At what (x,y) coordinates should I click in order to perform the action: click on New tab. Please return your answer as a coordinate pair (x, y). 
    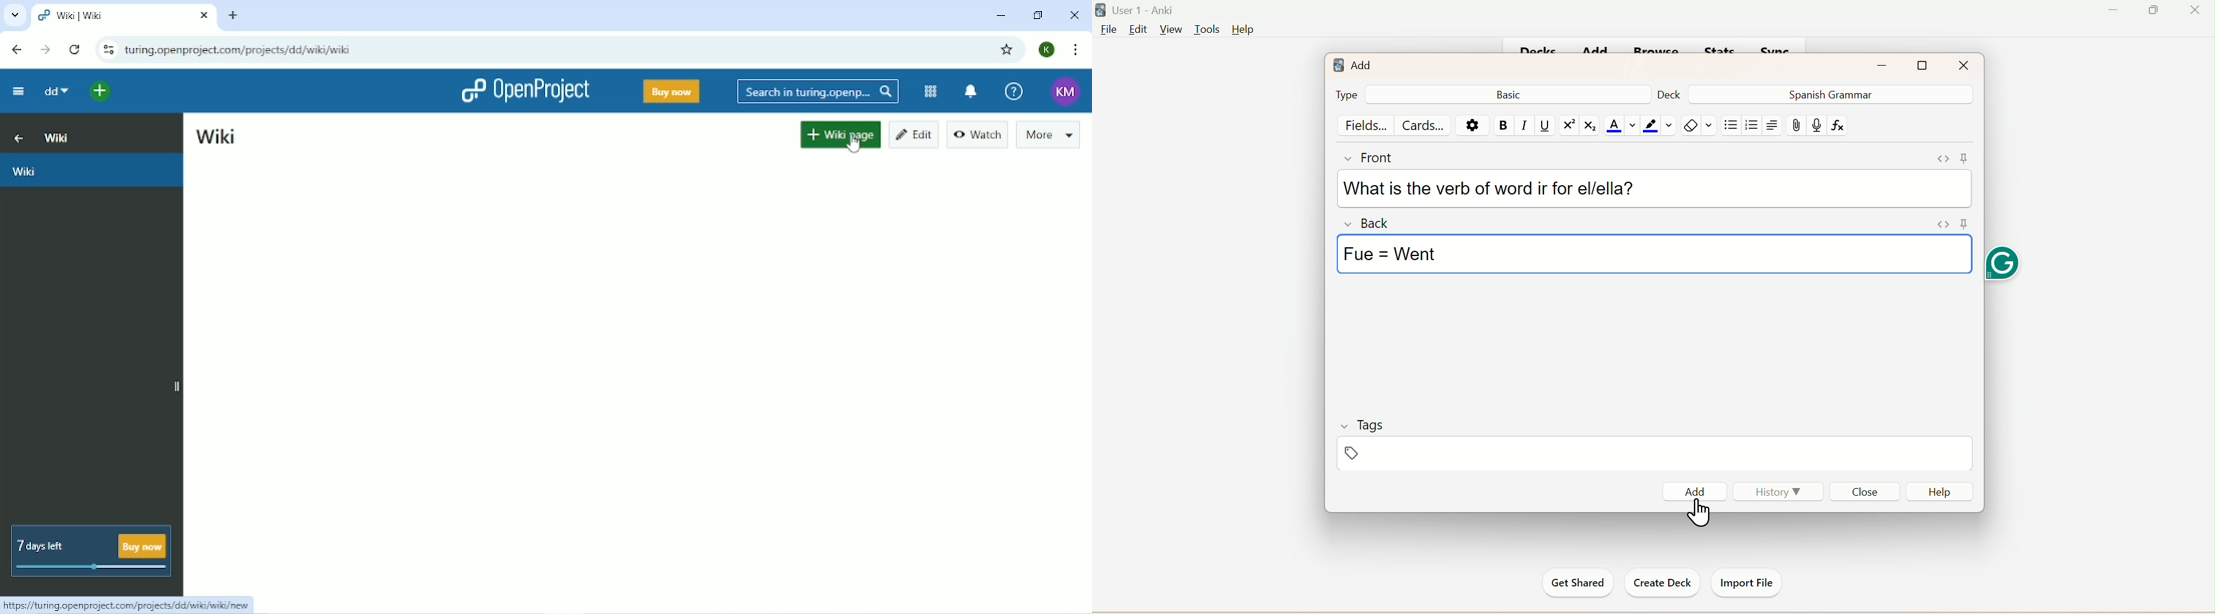
    Looking at the image, I should click on (232, 16).